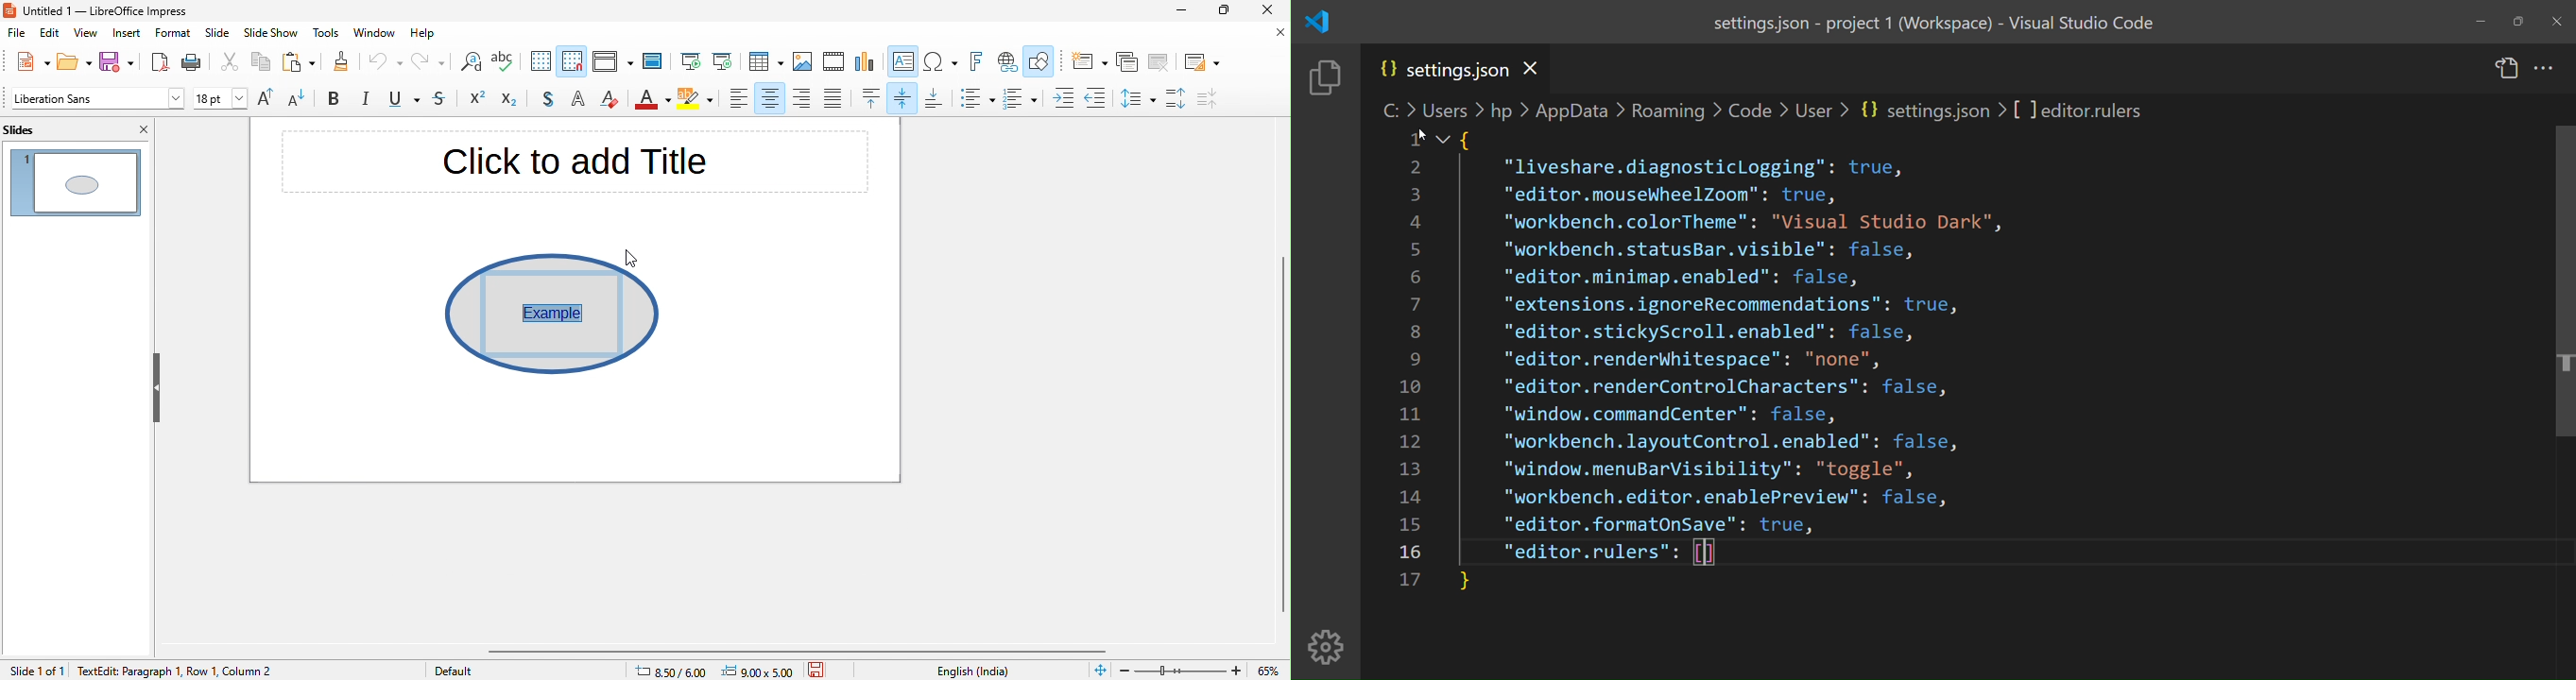 Image resolution: width=2576 pixels, height=700 pixels. Describe the element at coordinates (546, 100) in the screenshot. I see `toggle shadow` at that location.